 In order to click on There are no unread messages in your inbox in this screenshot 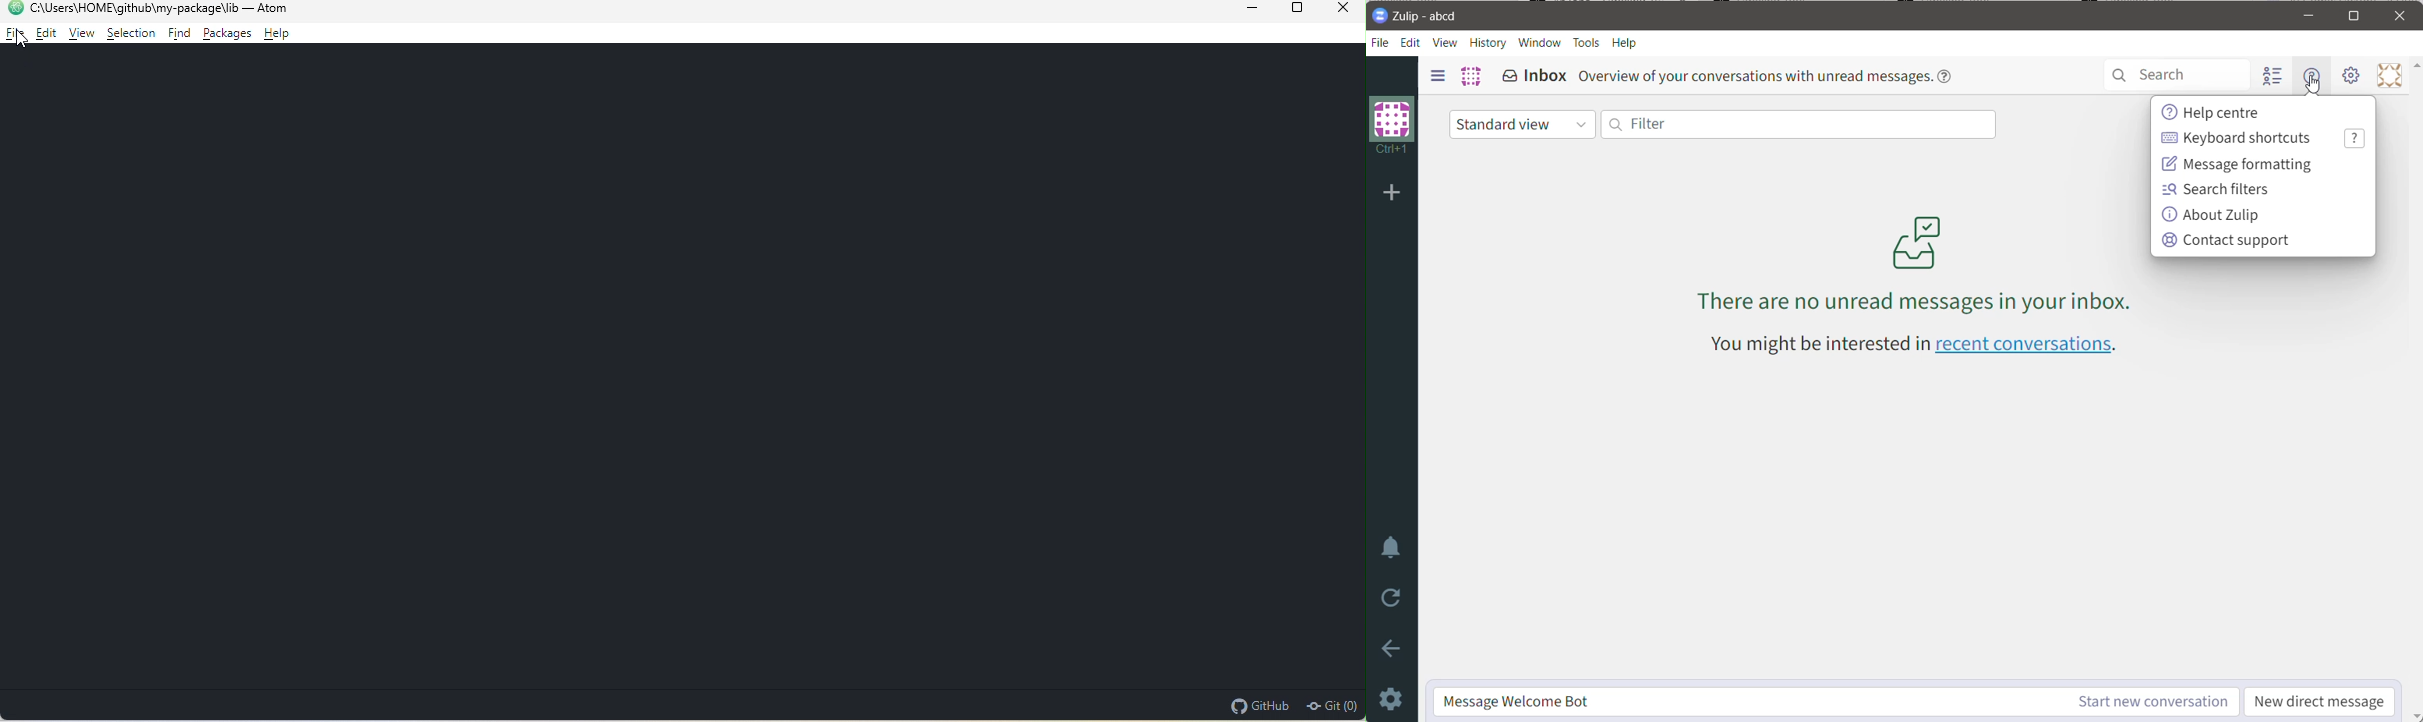, I will do `click(1916, 253)`.